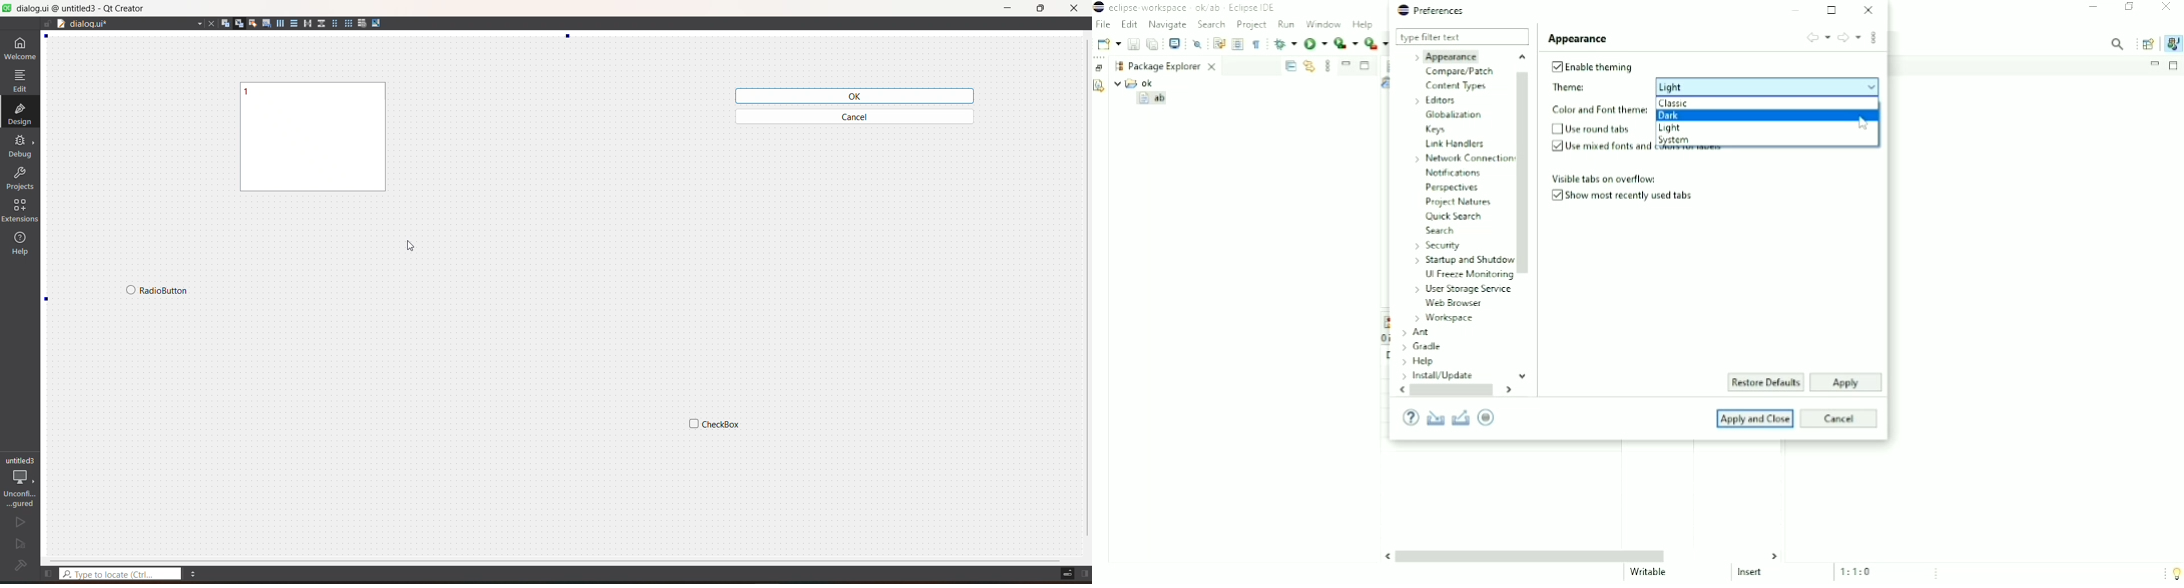 This screenshot has width=2184, height=588. What do you see at coordinates (135, 24) in the screenshot?
I see `current file name` at bounding box center [135, 24].